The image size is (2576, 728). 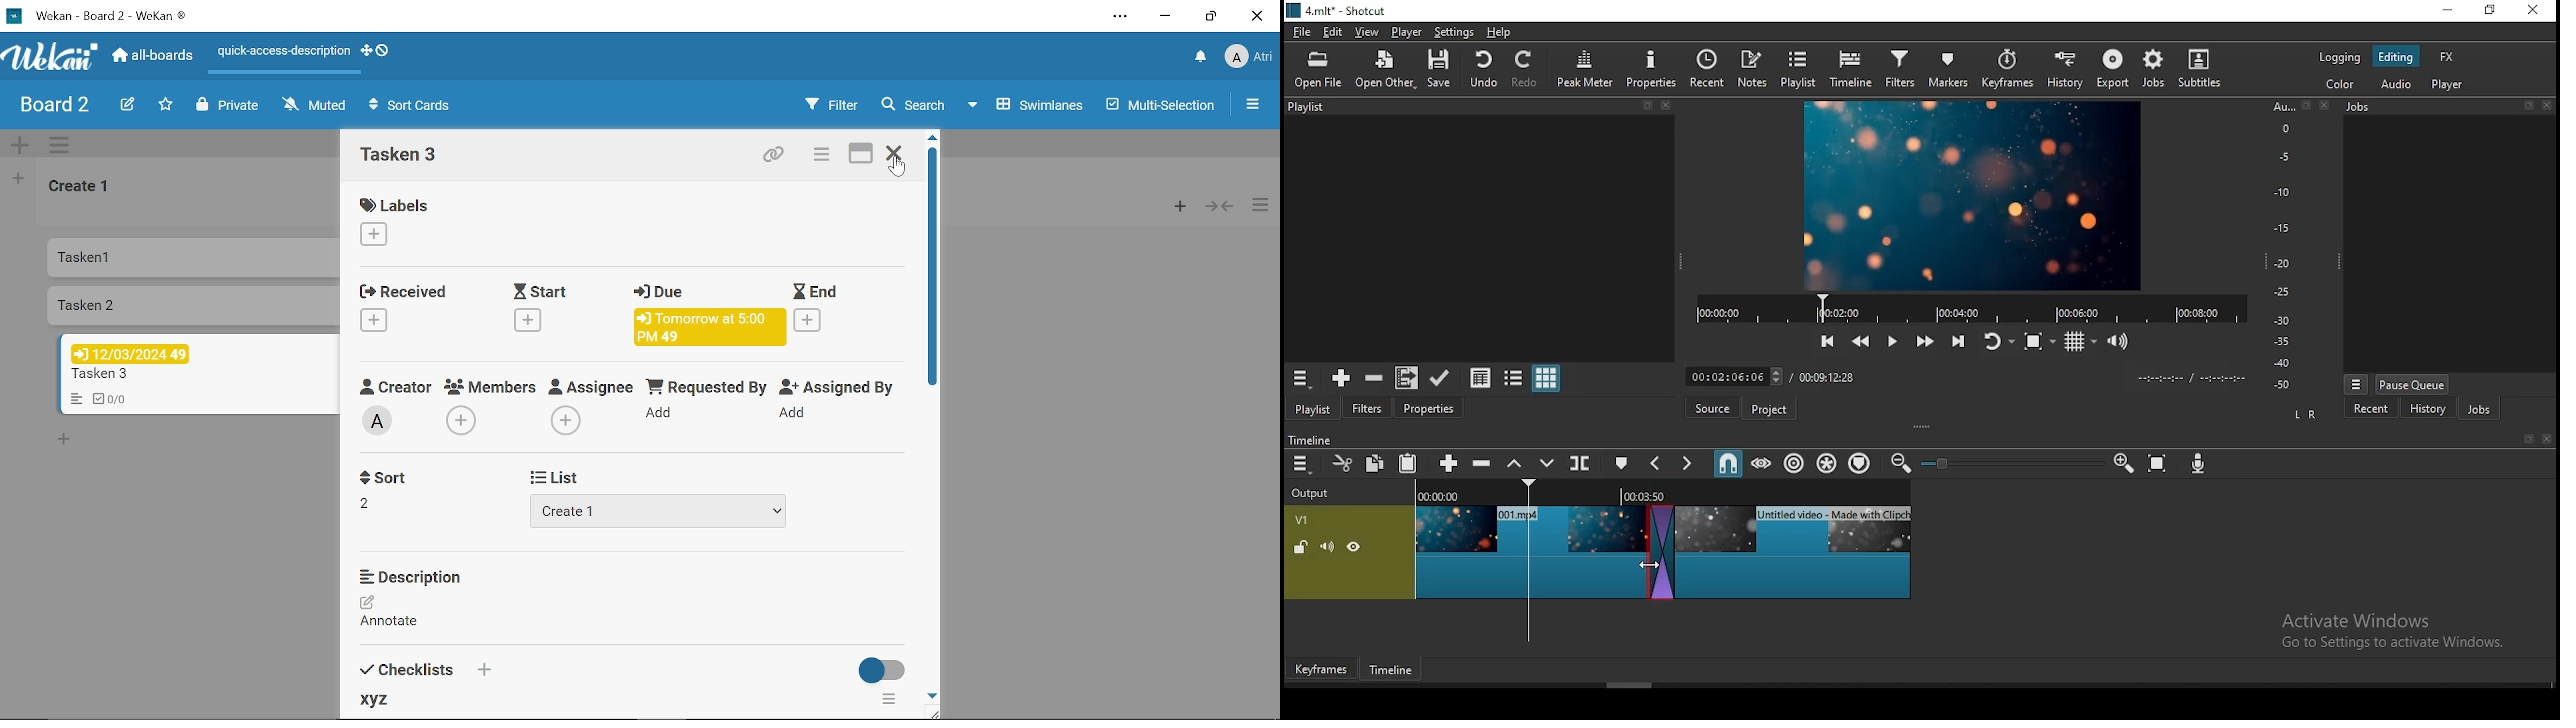 I want to click on history, so click(x=2067, y=69).